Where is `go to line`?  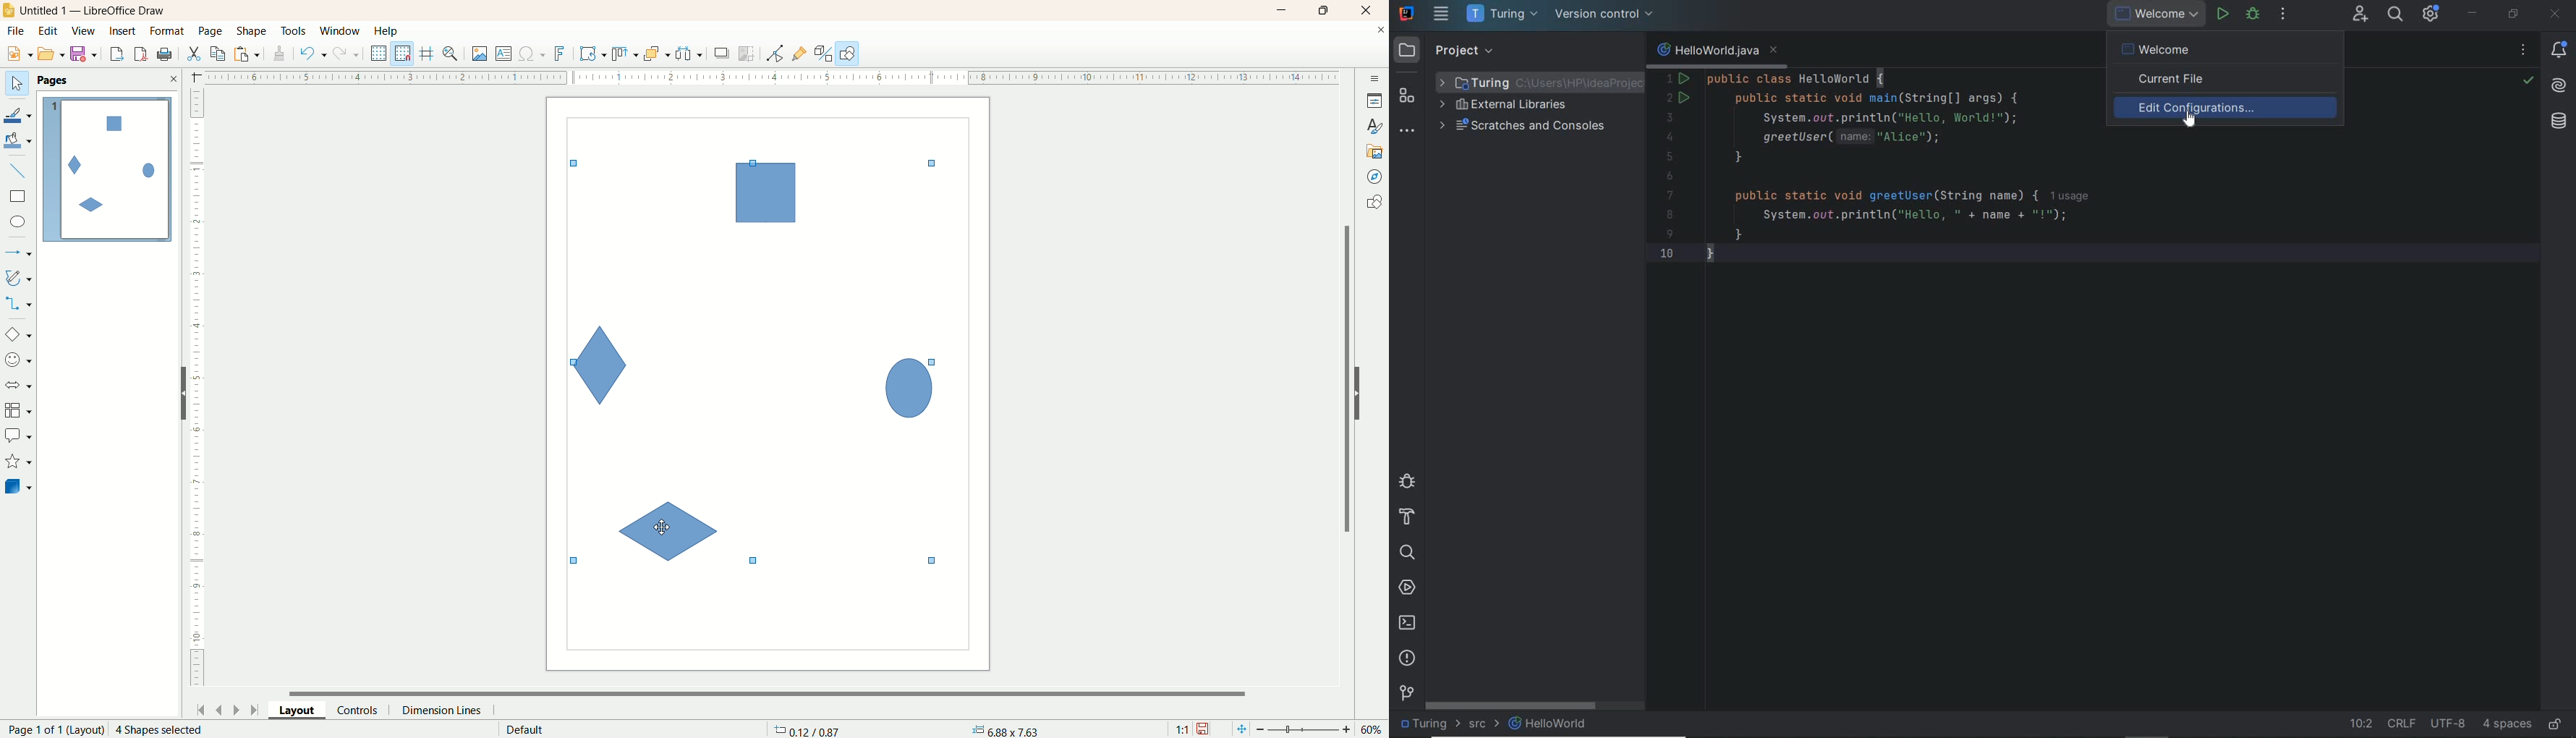 go to line is located at coordinates (2360, 725).